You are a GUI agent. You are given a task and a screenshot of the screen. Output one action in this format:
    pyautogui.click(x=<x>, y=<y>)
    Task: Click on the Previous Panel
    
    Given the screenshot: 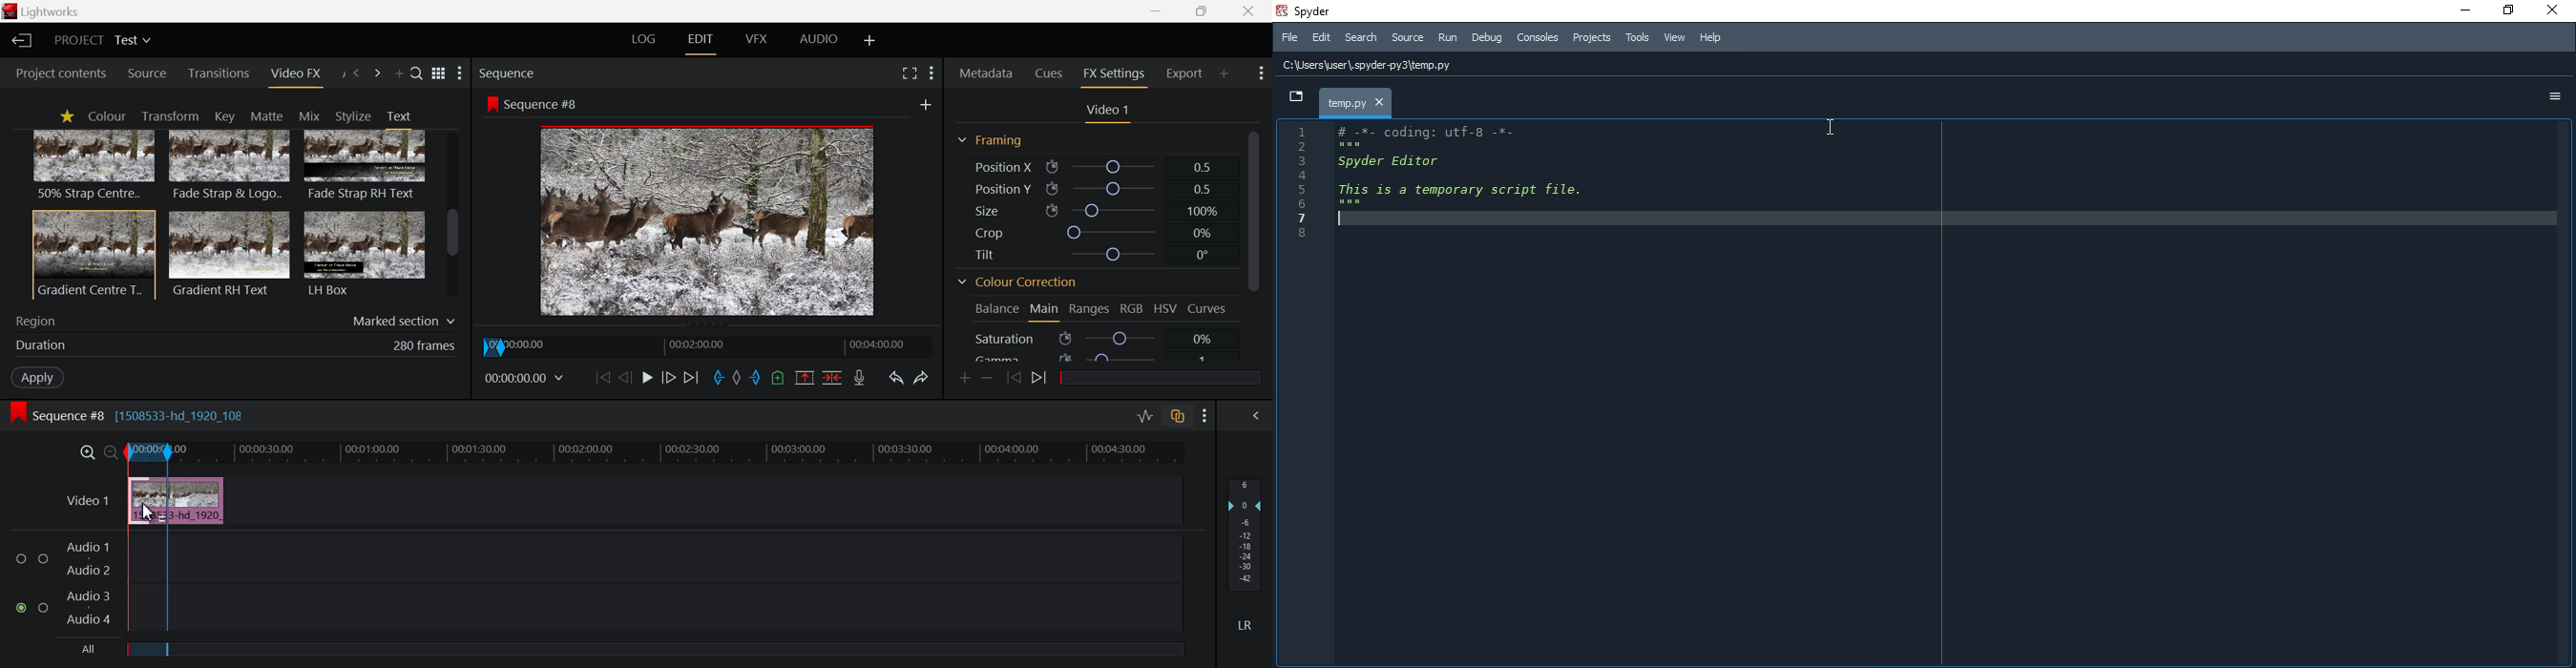 What is the action you would take?
    pyautogui.click(x=357, y=72)
    